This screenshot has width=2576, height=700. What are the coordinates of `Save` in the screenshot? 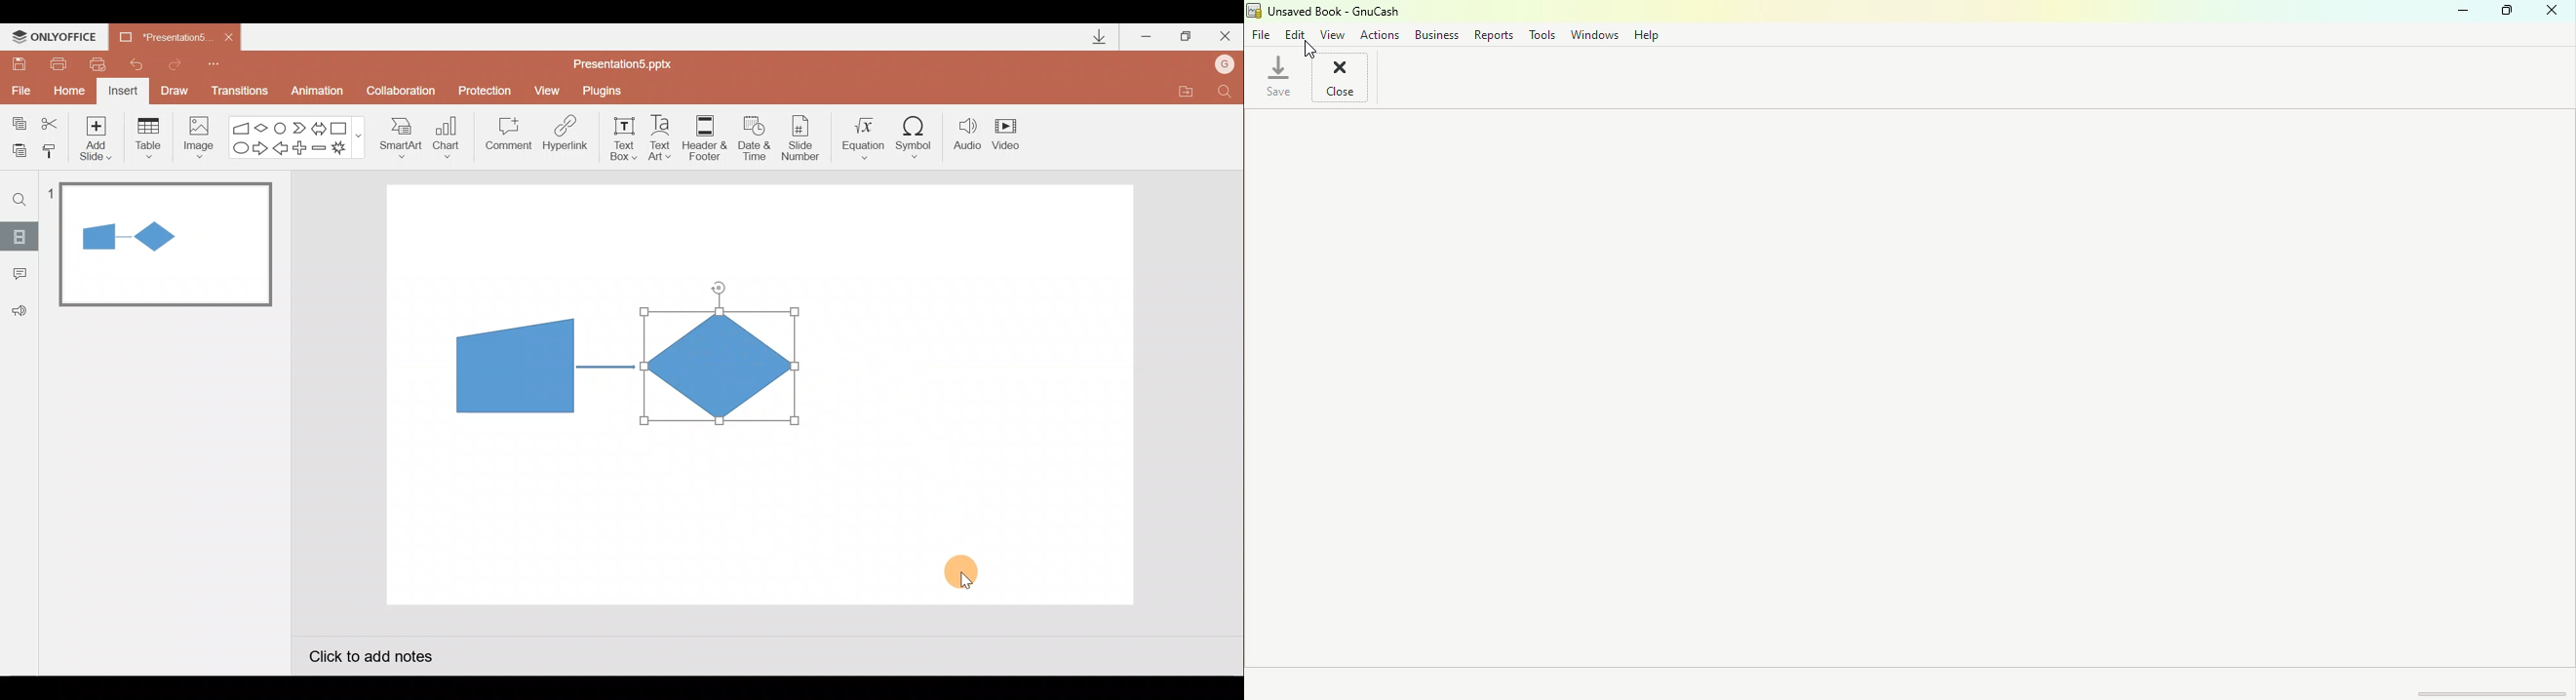 It's located at (1276, 78).